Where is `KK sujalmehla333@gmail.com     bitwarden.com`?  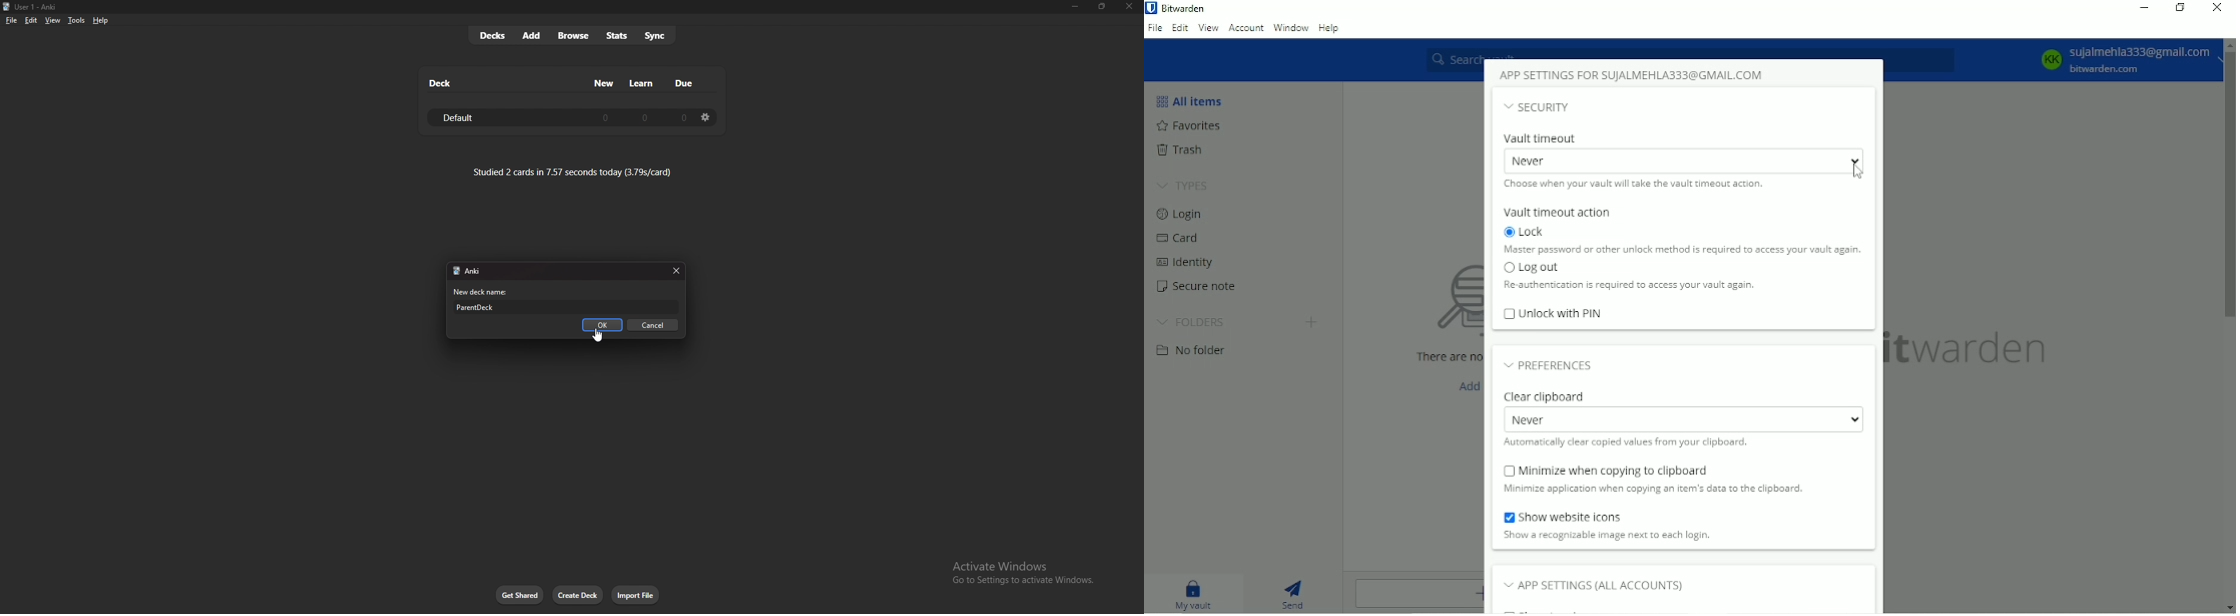
KK sujalmehla333@gmail.com     bitwarden.com is located at coordinates (2124, 60).